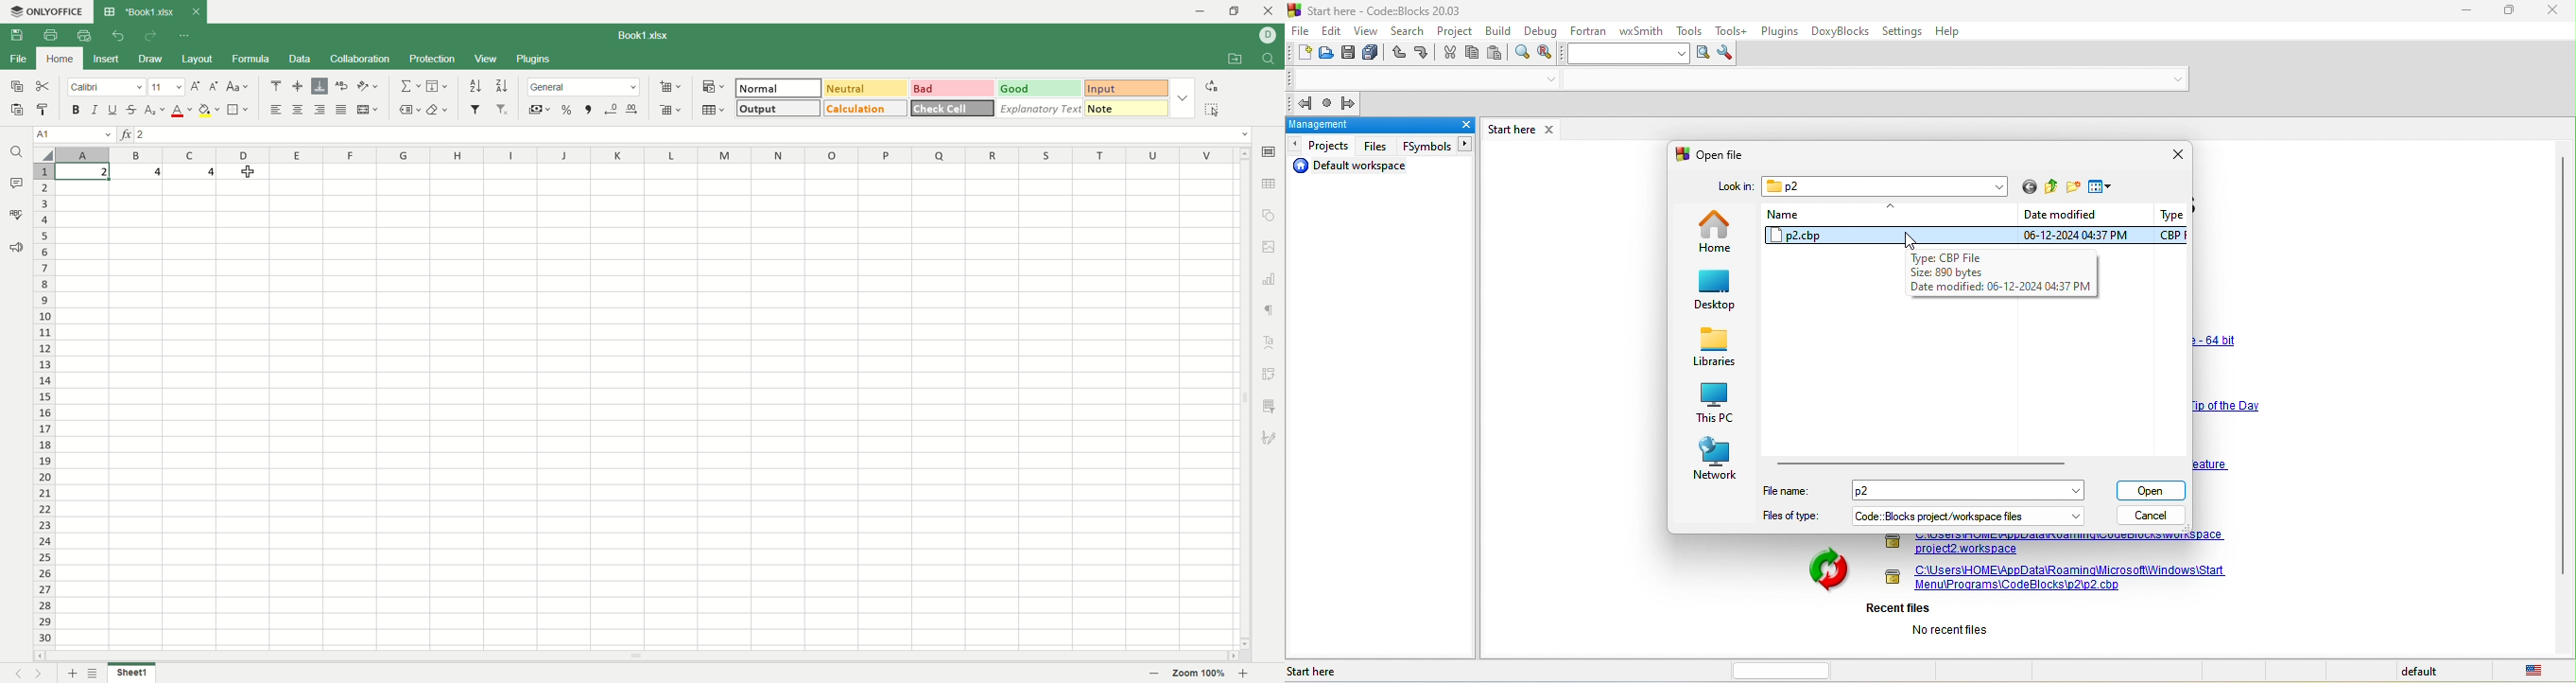 This screenshot has height=700, width=2576. What do you see at coordinates (1199, 11) in the screenshot?
I see `minimize` at bounding box center [1199, 11].